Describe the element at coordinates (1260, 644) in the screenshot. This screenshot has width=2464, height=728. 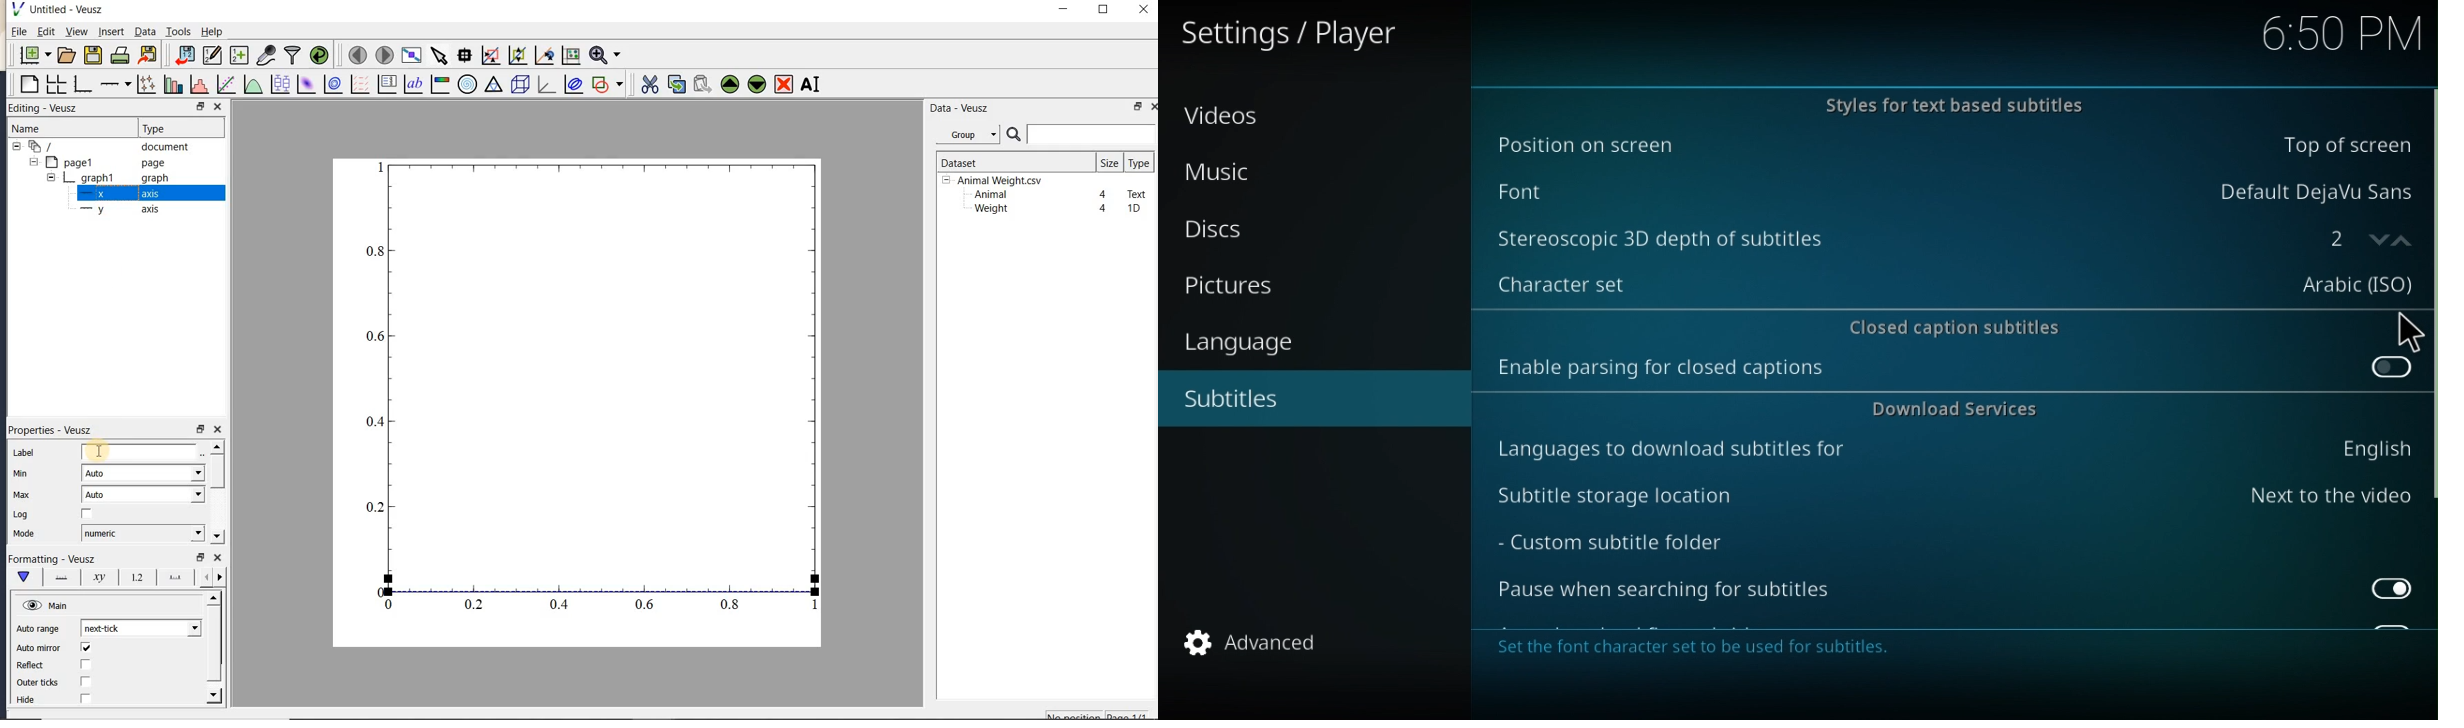
I see `Advanced` at that location.